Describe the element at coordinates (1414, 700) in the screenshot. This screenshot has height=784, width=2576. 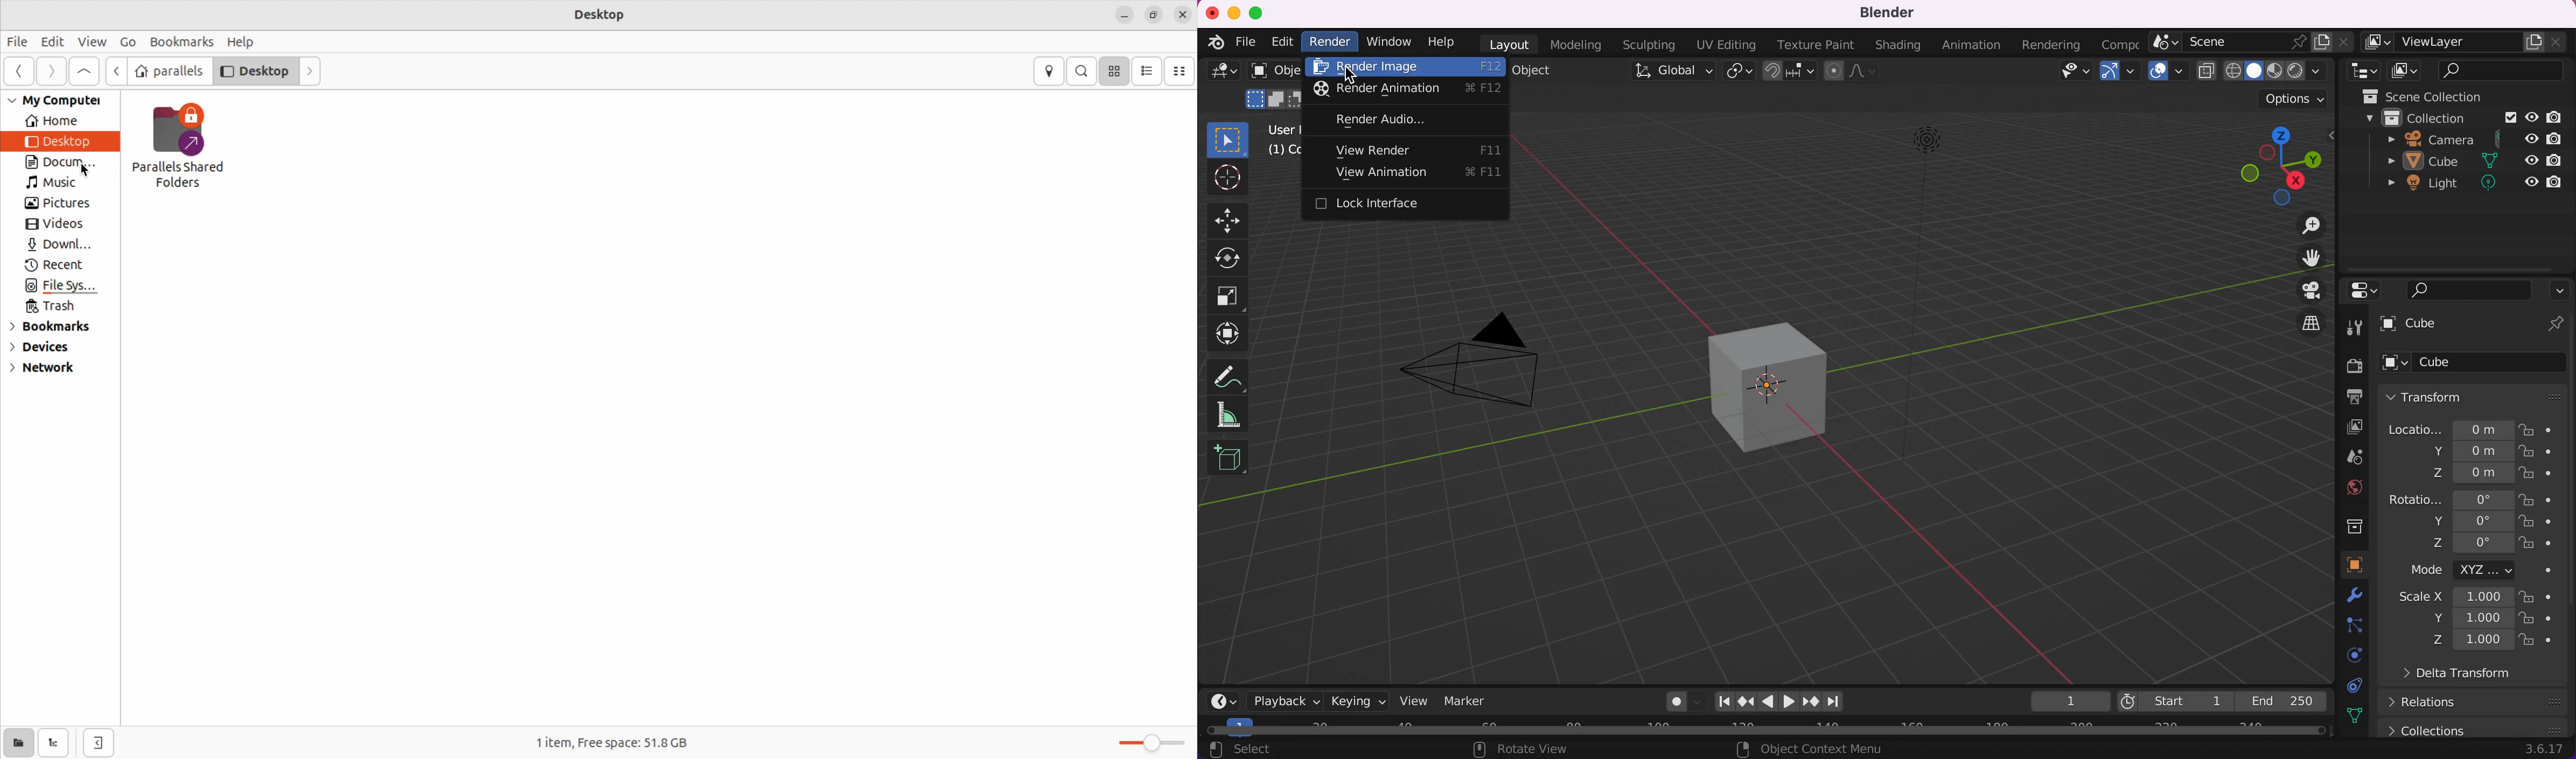
I see `view` at that location.